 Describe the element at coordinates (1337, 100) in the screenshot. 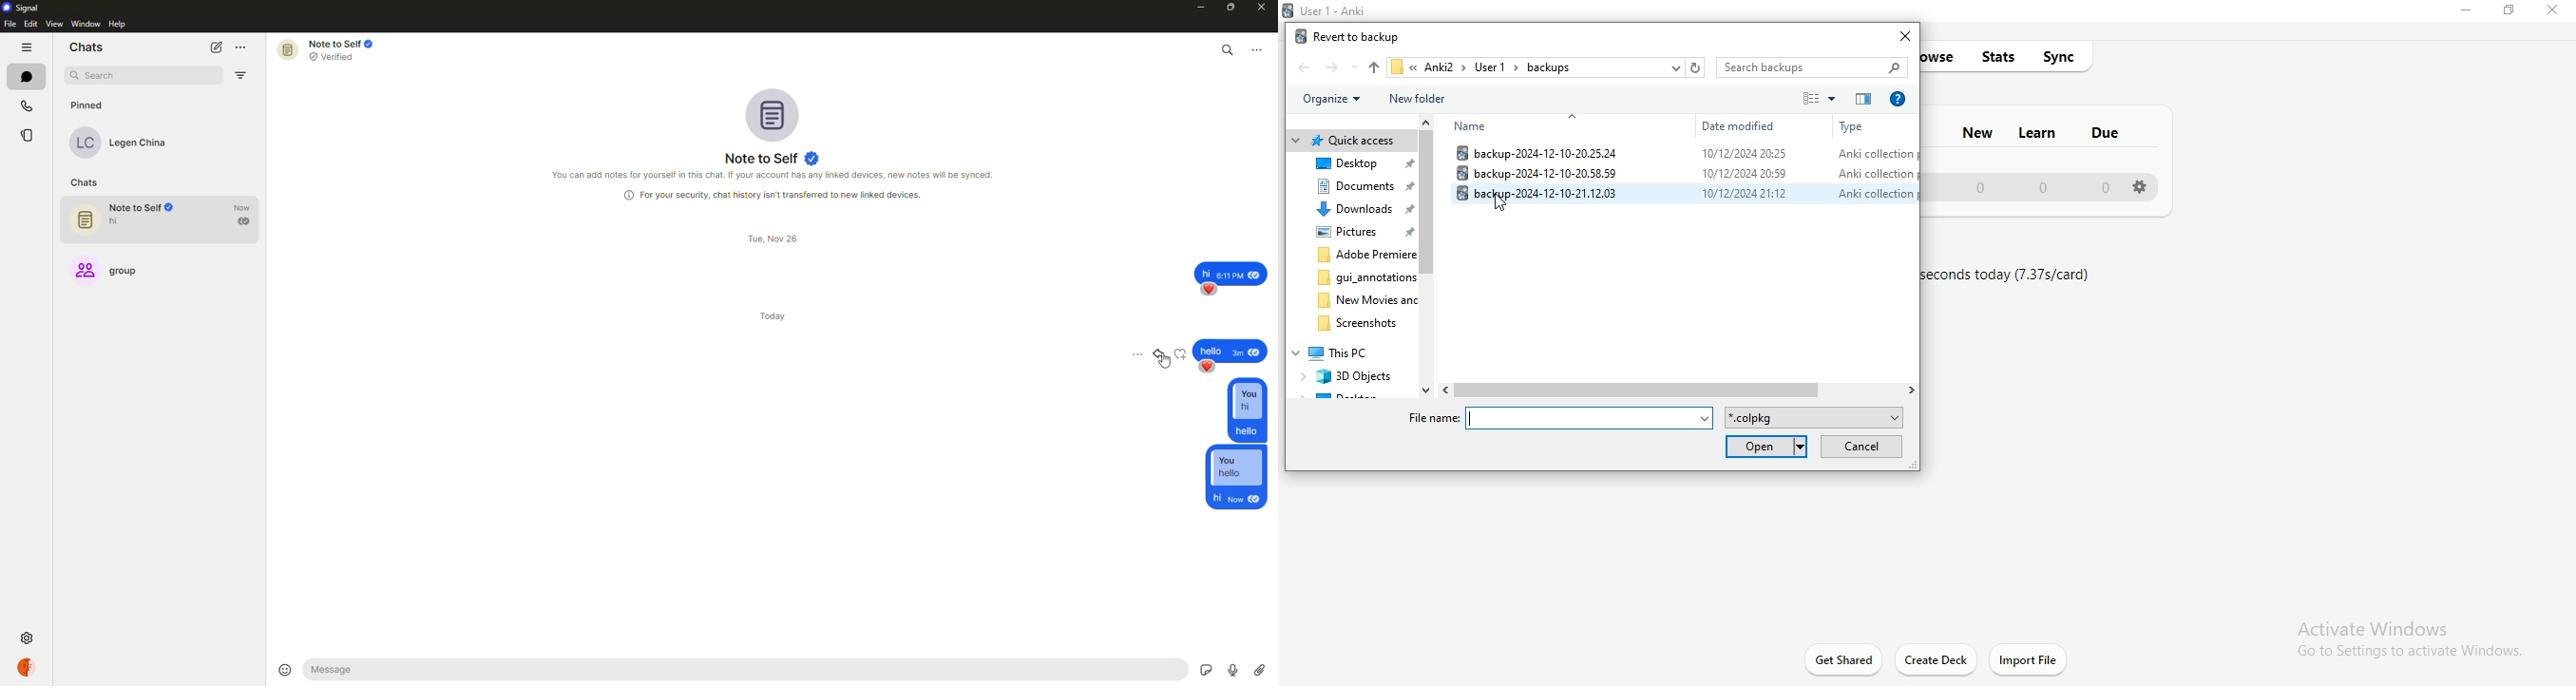

I see `organise` at that location.